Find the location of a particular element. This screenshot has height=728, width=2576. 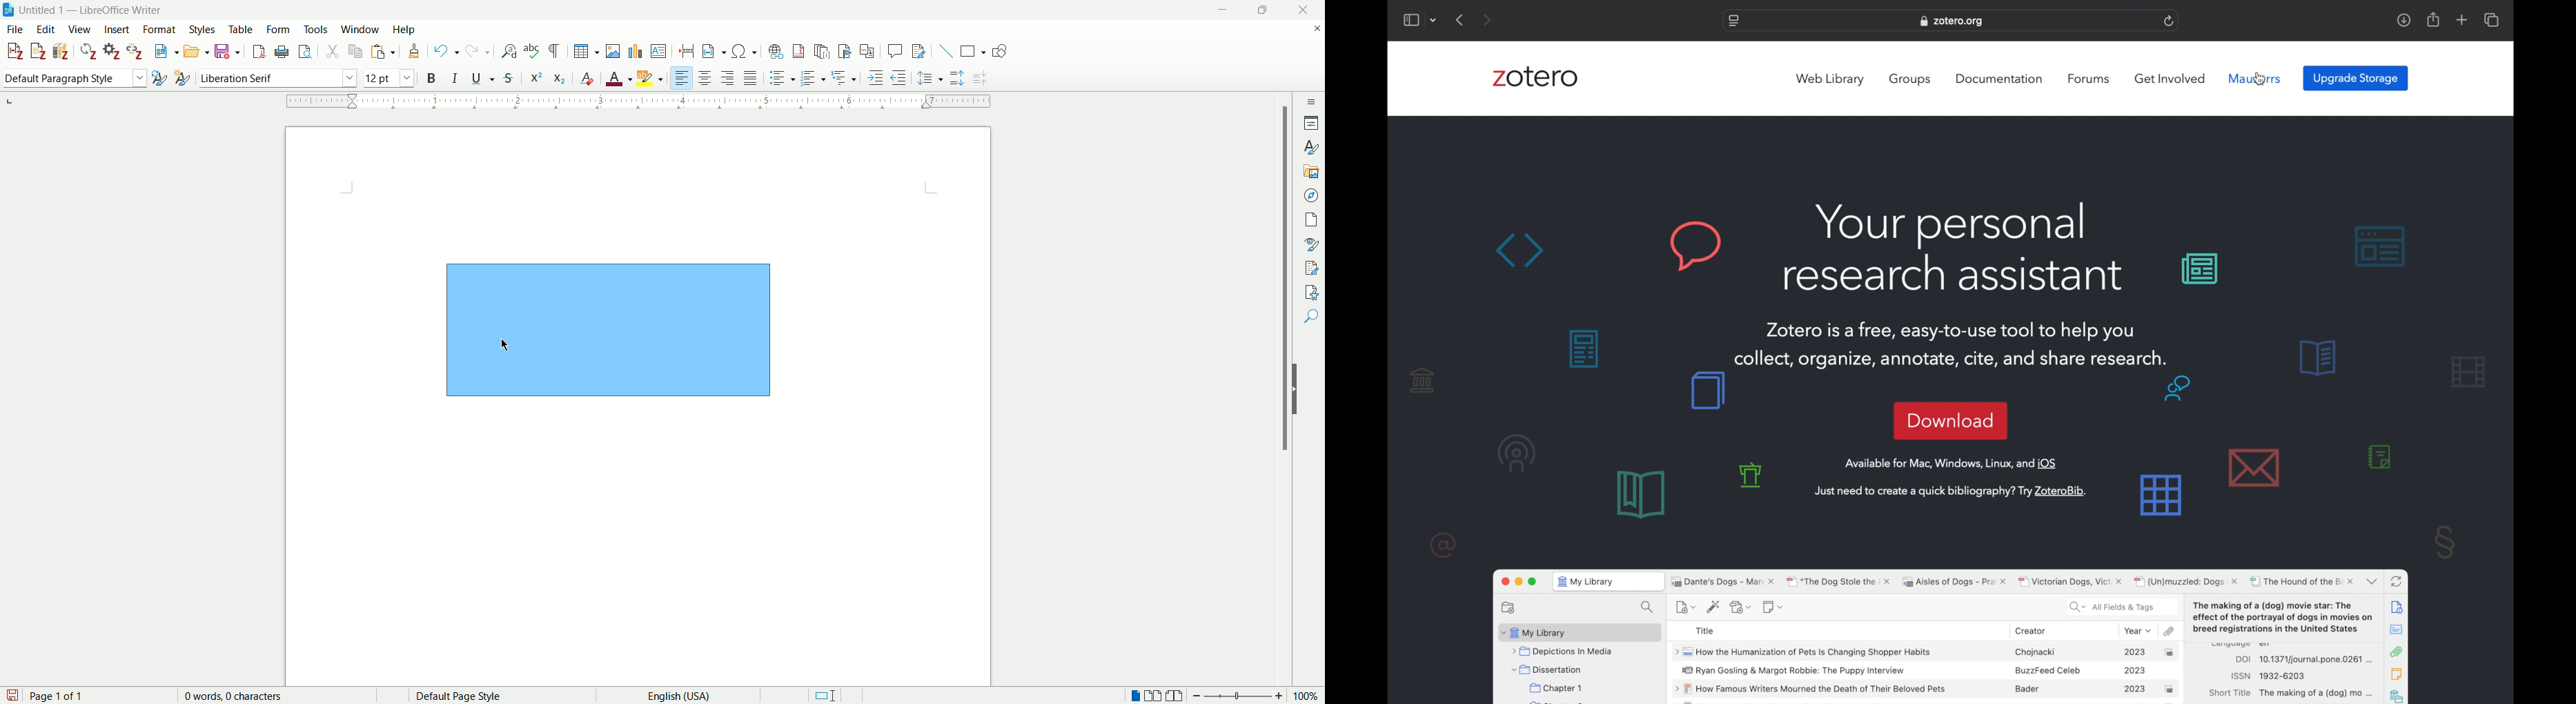

show sidebar is located at coordinates (1410, 20).